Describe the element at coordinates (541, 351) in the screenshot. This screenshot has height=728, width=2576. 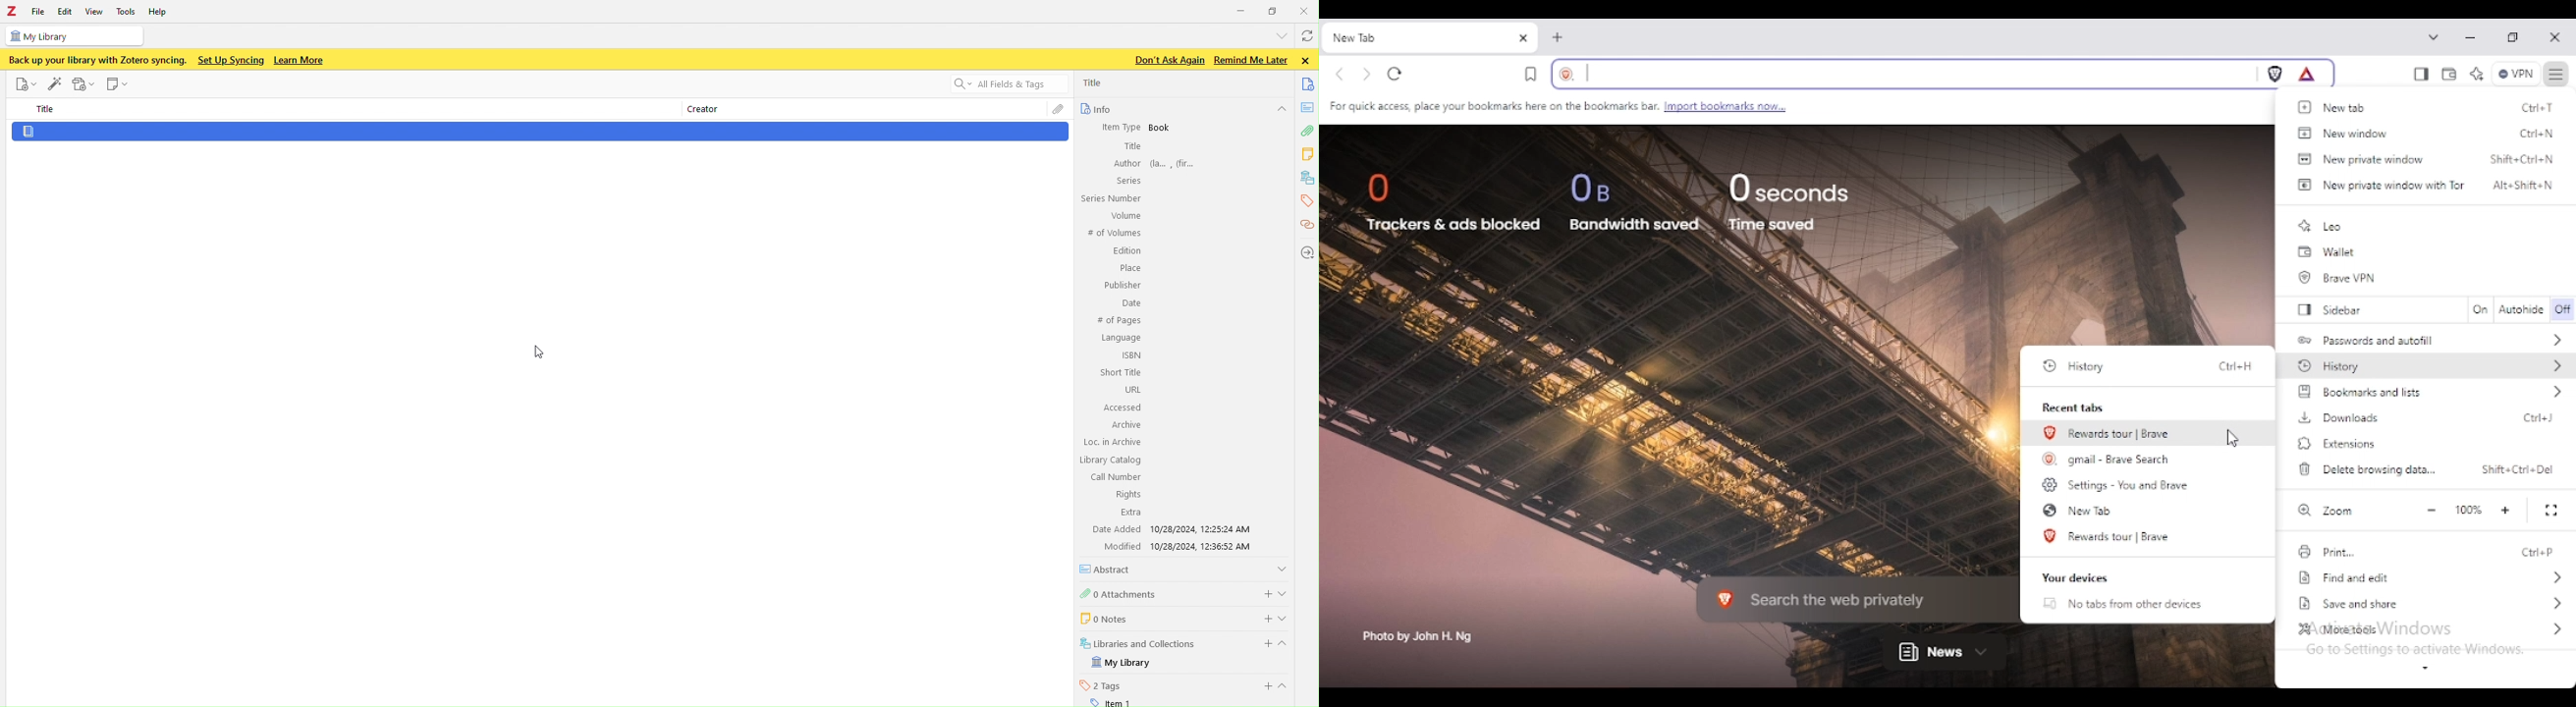
I see `cursor` at that location.